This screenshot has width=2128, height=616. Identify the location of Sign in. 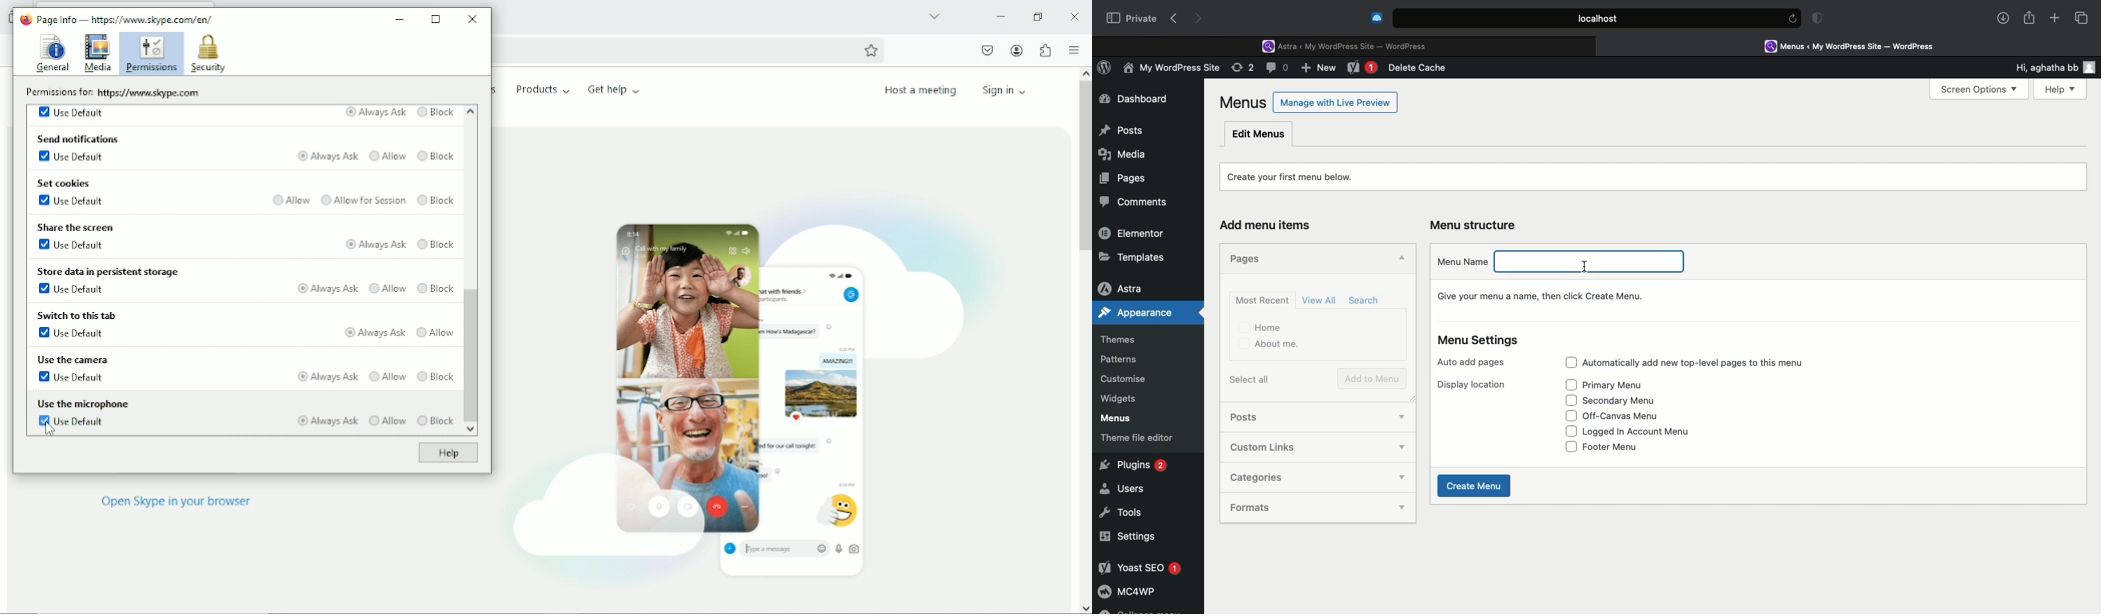
(1008, 89).